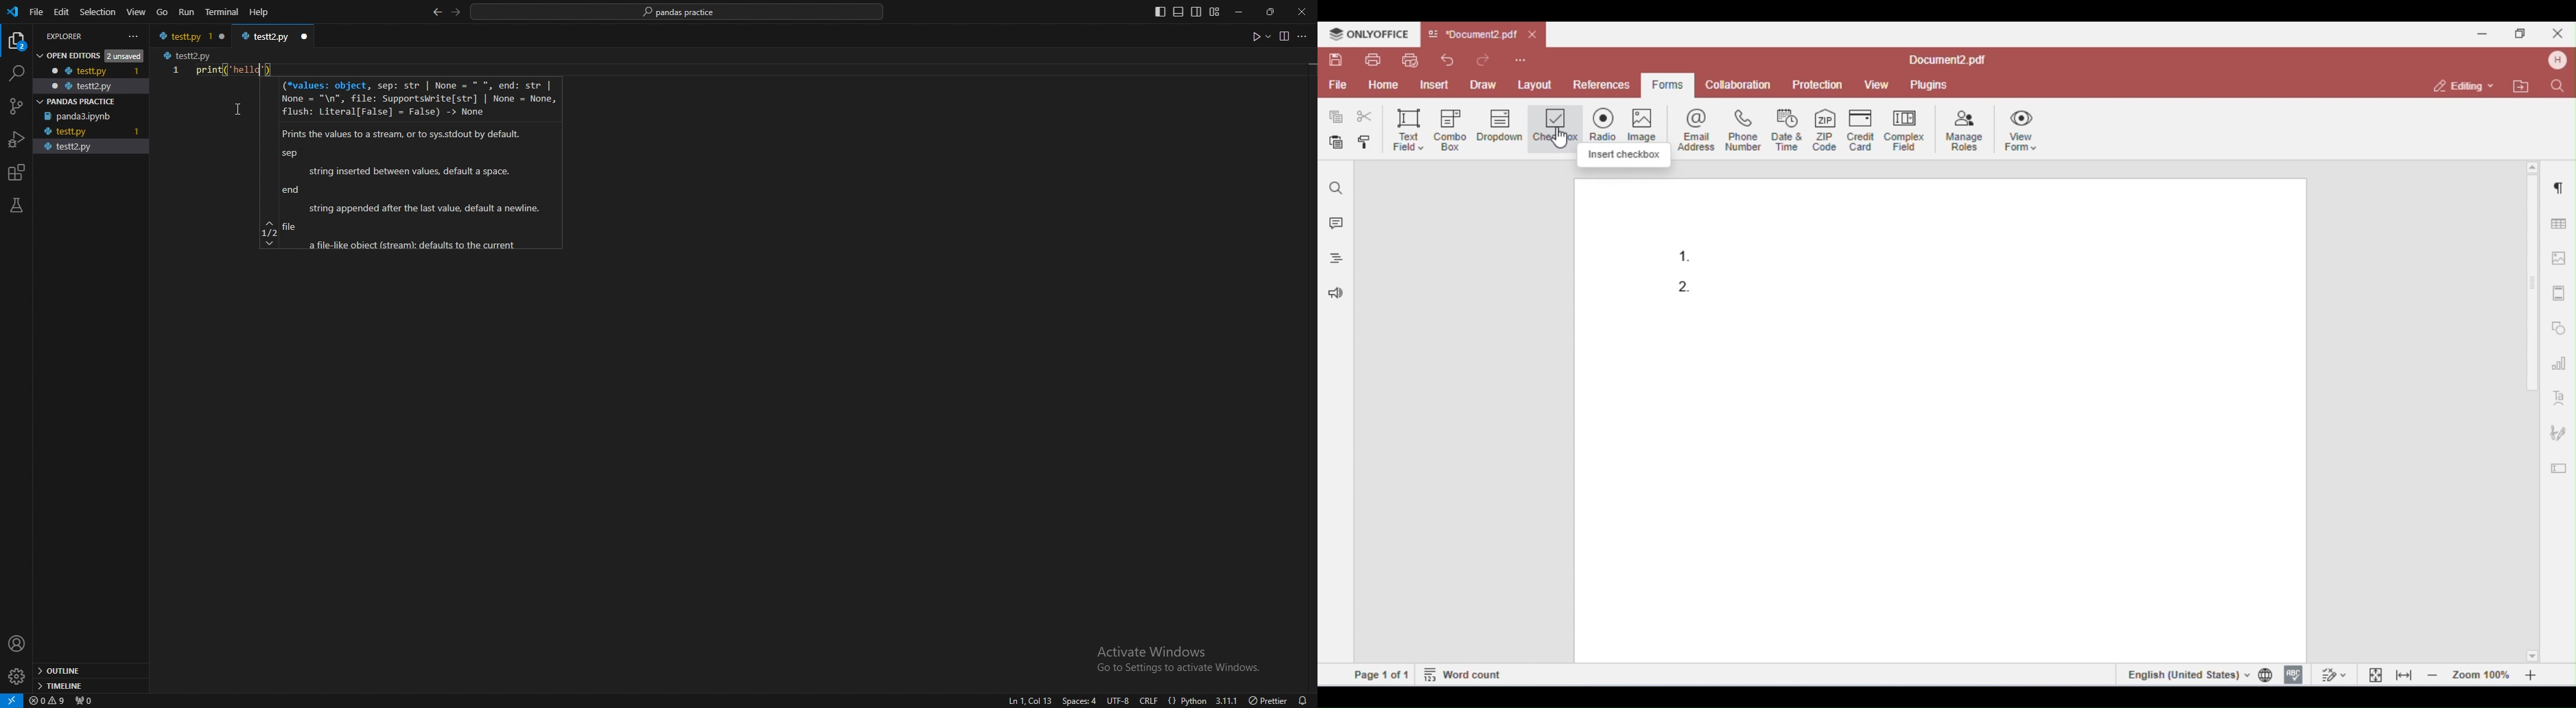 The image size is (2576, 728). Describe the element at coordinates (84, 117) in the screenshot. I see `panda3.ipynb` at that location.